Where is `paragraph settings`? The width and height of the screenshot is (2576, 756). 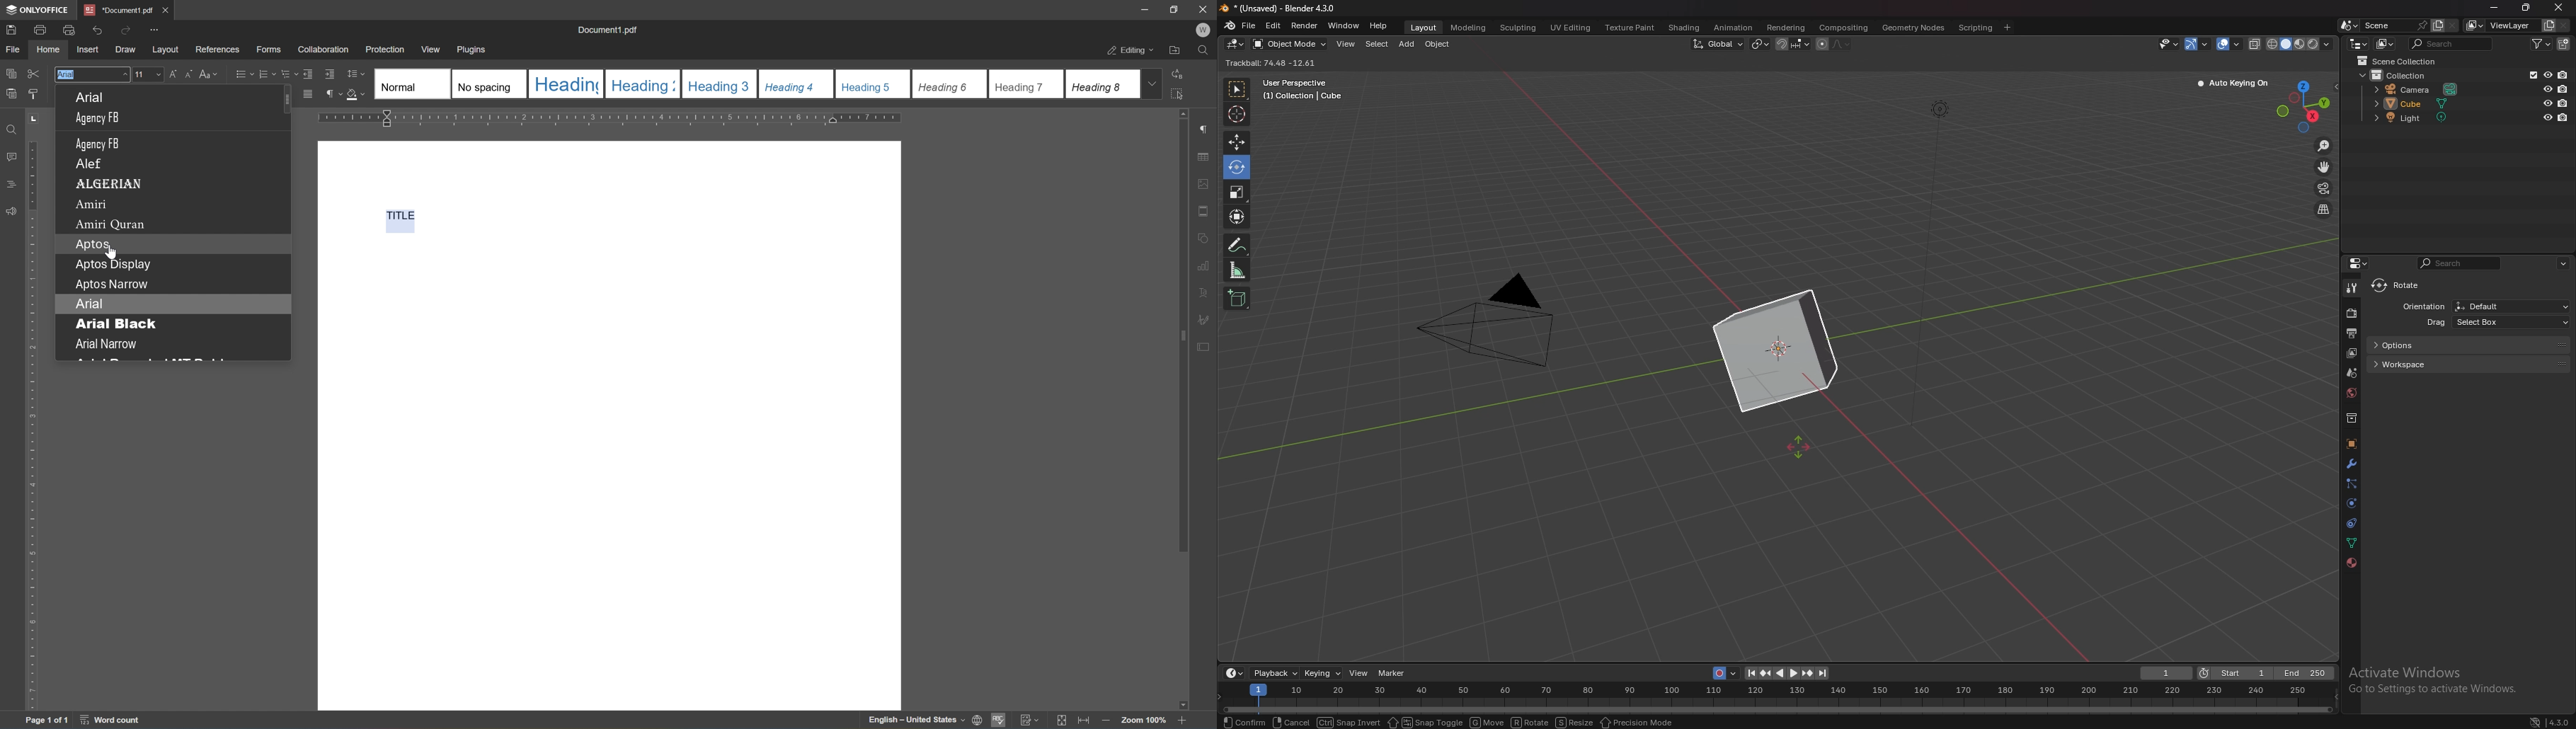 paragraph settings is located at coordinates (1207, 129).